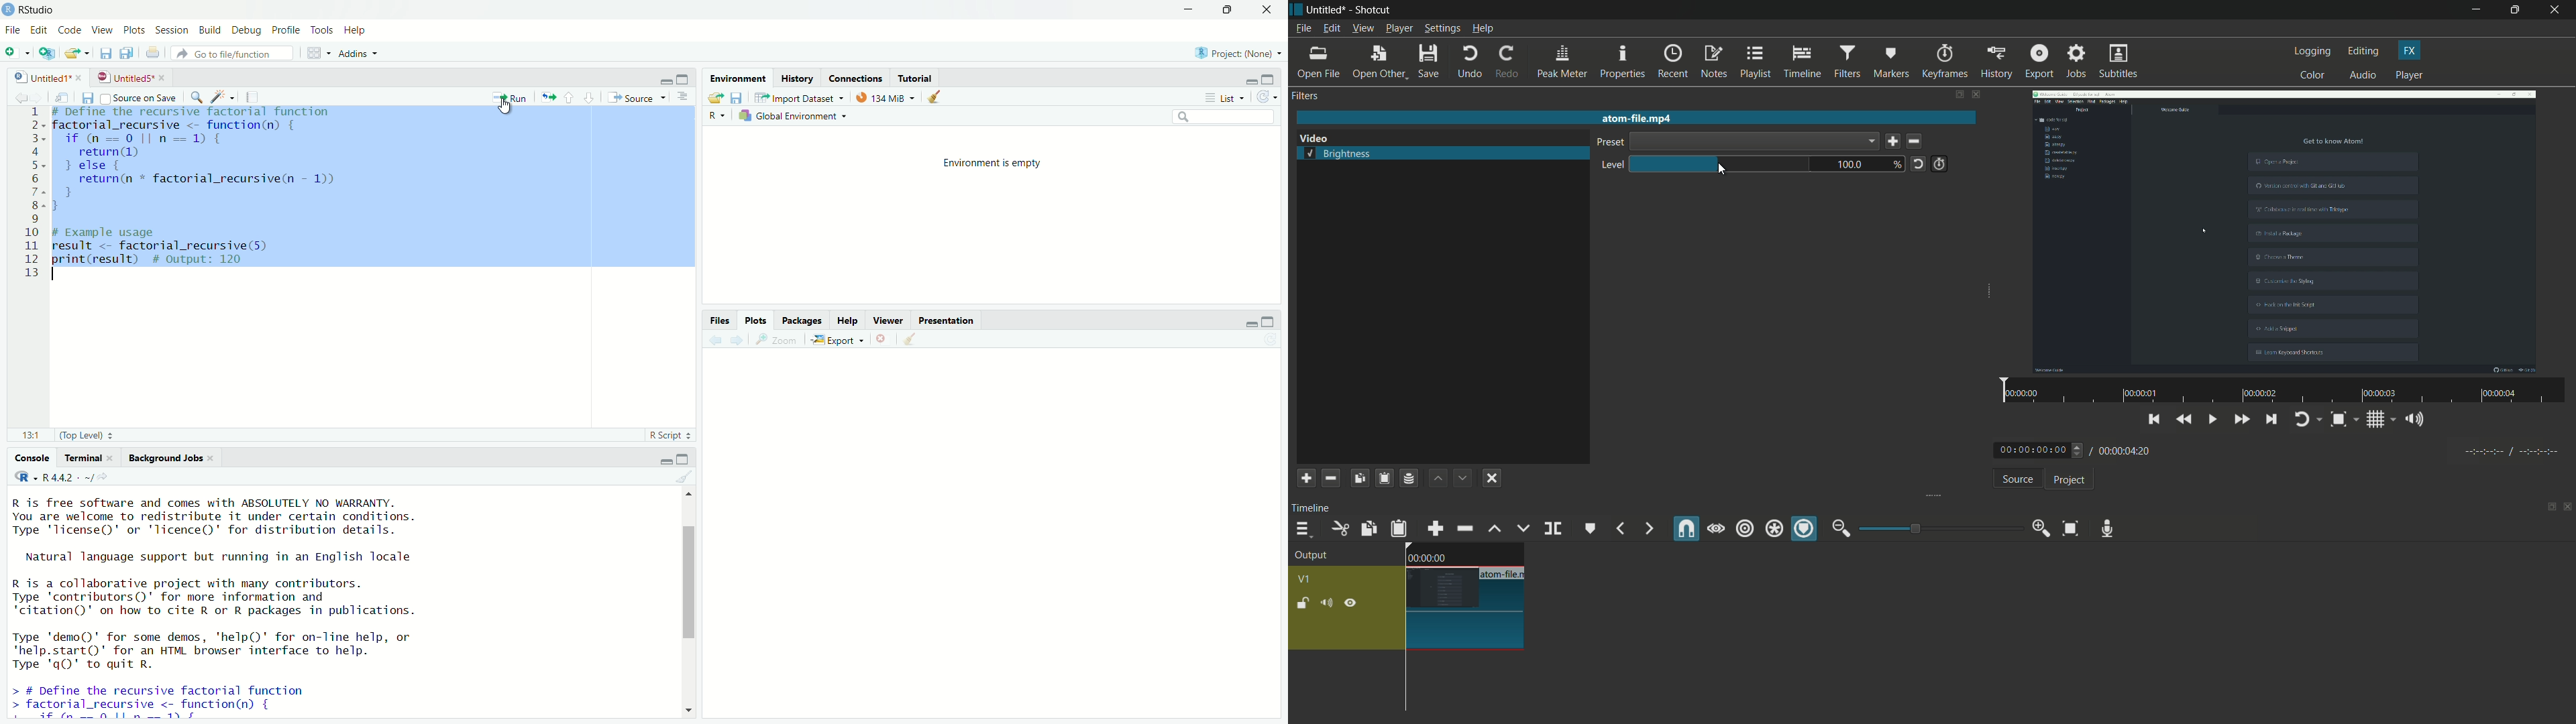 This screenshot has width=2576, height=728. What do you see at coordinates (1994, 62) in the screenshot?
I see `history` at bounding box center [1994, 62].